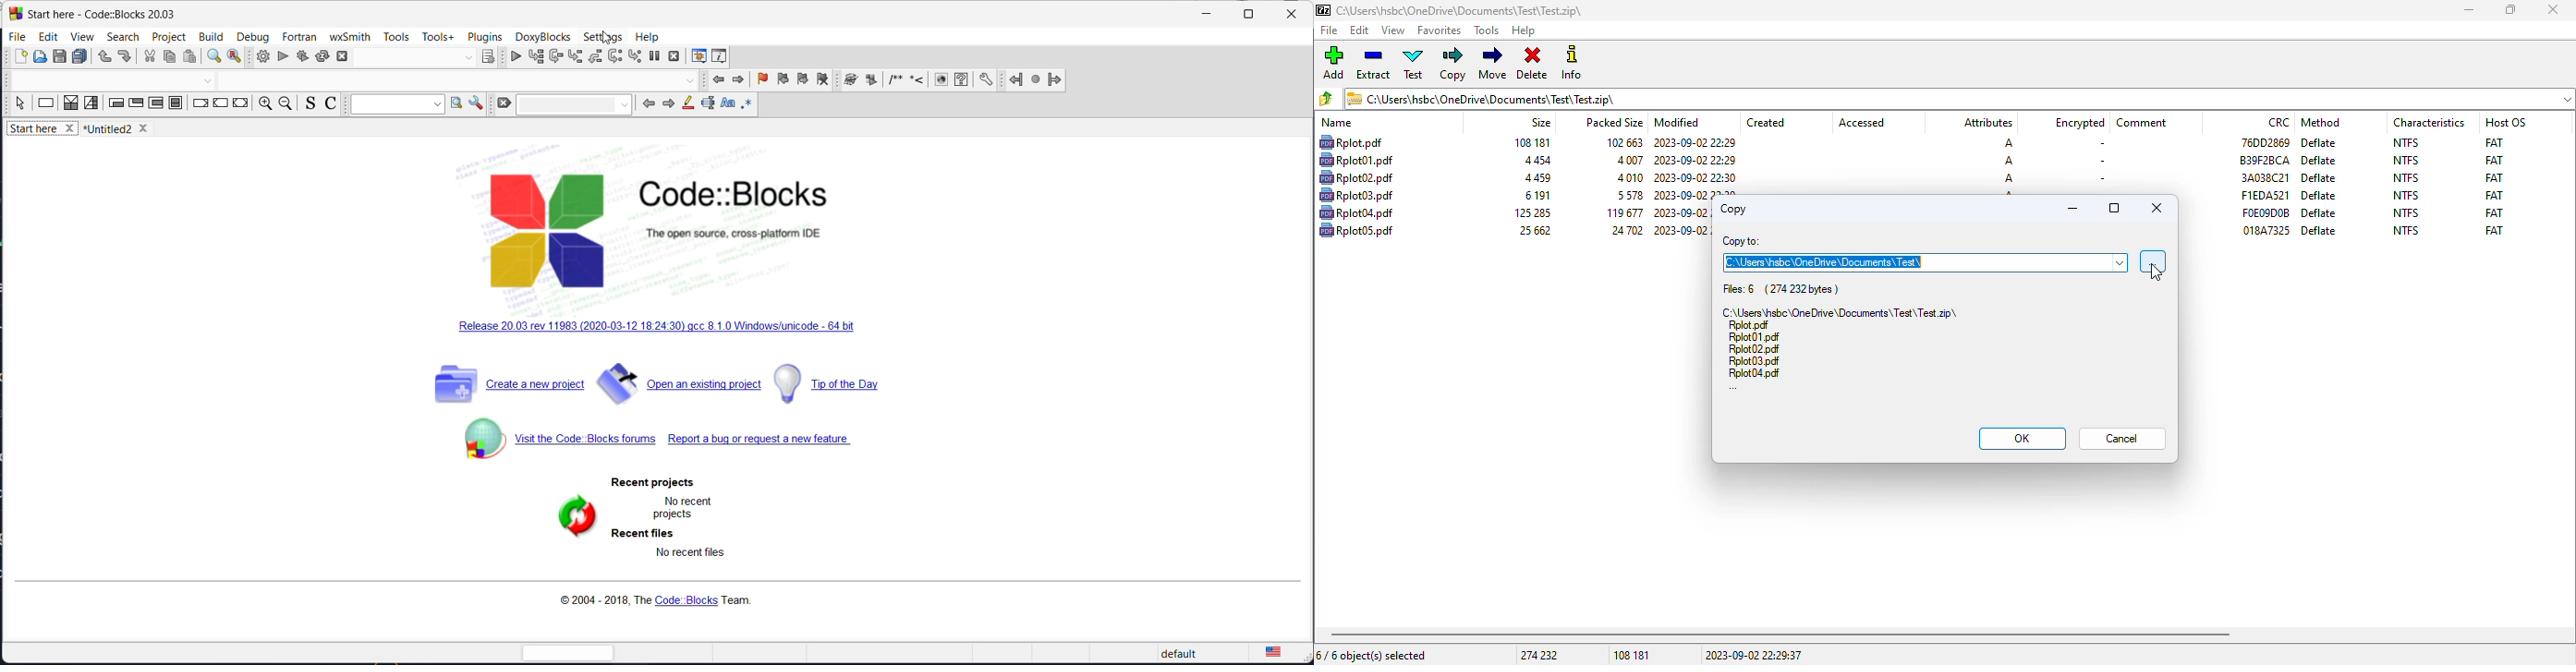 The image size is (2576, 672). I want to click on build, so click(260, 57).